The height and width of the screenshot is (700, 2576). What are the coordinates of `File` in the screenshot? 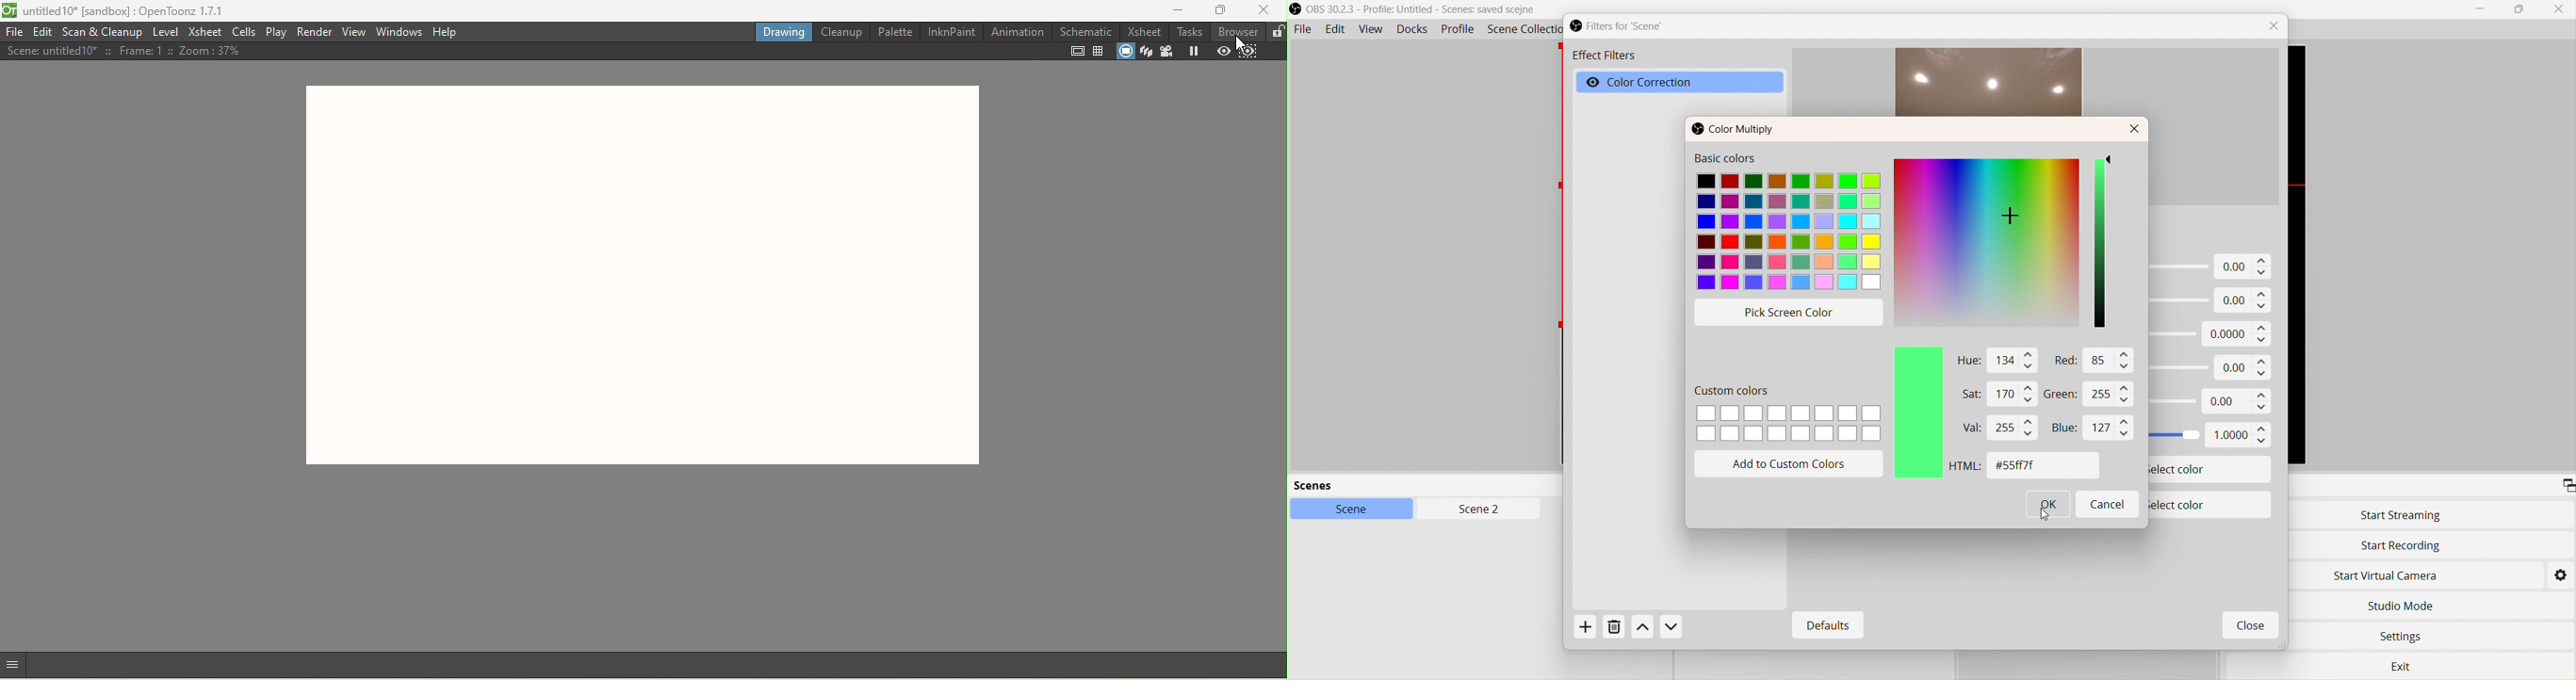 It's located at (1303, 30).